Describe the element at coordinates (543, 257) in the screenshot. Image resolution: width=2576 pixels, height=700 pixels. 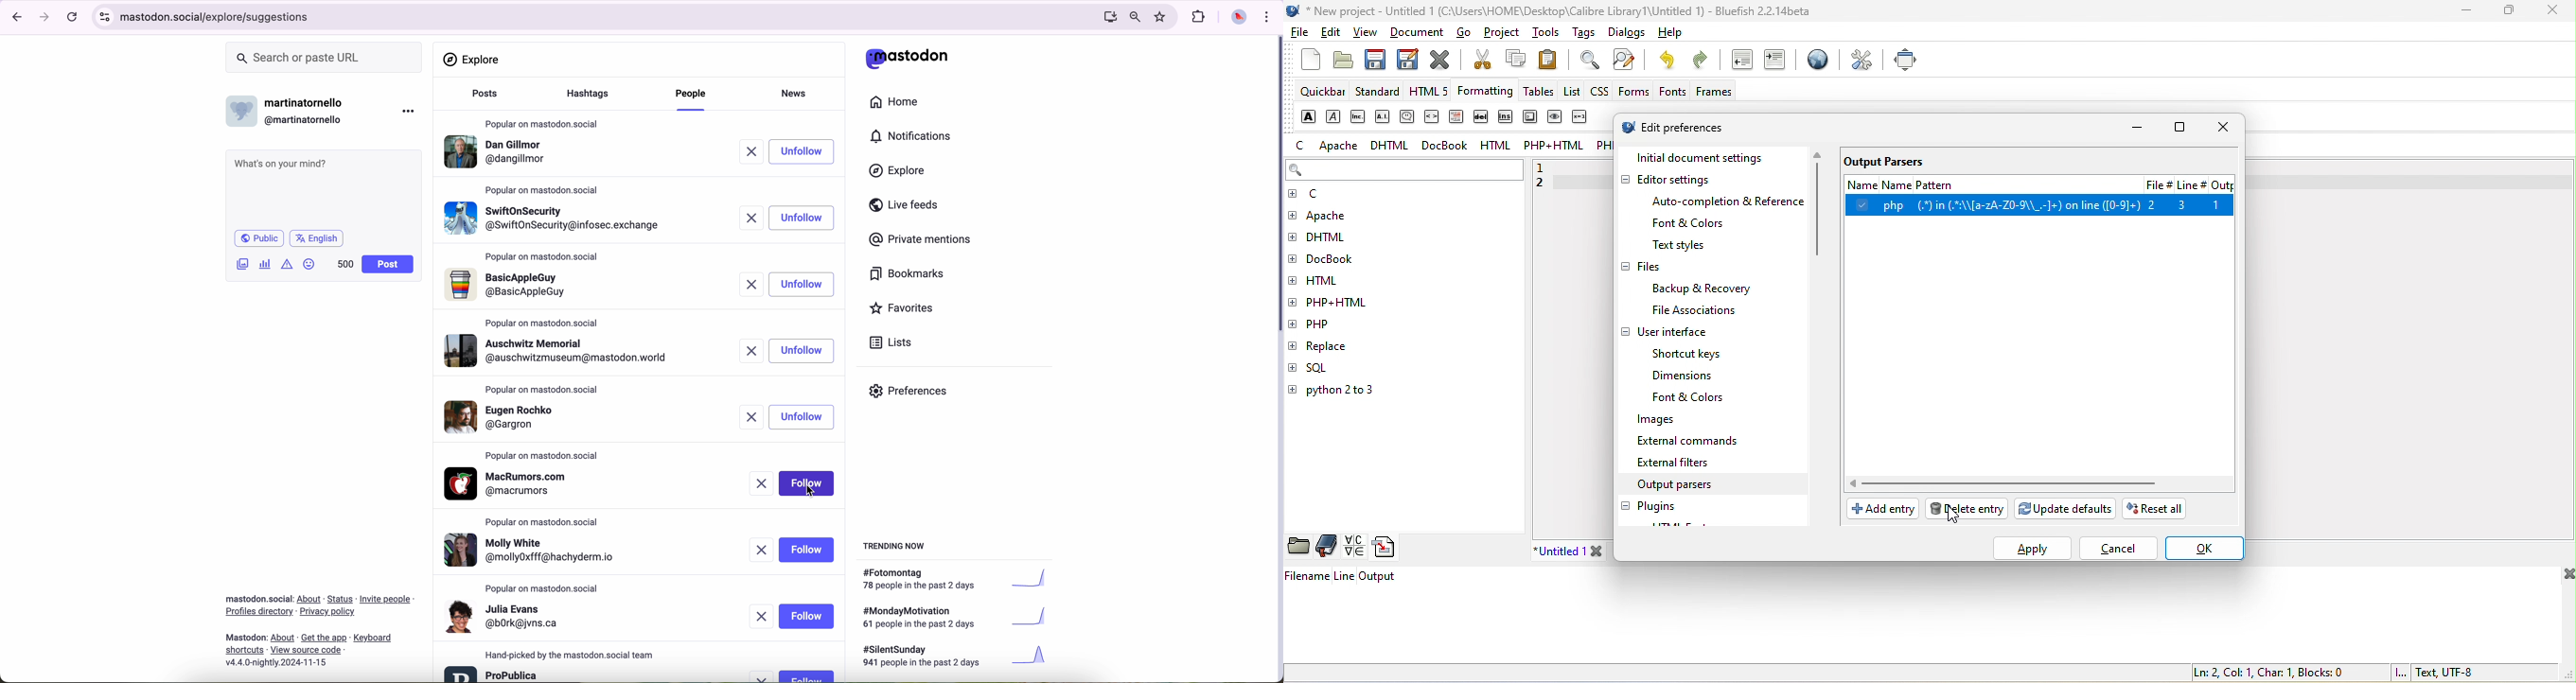
I see `popular on mastodon.social` at that location.